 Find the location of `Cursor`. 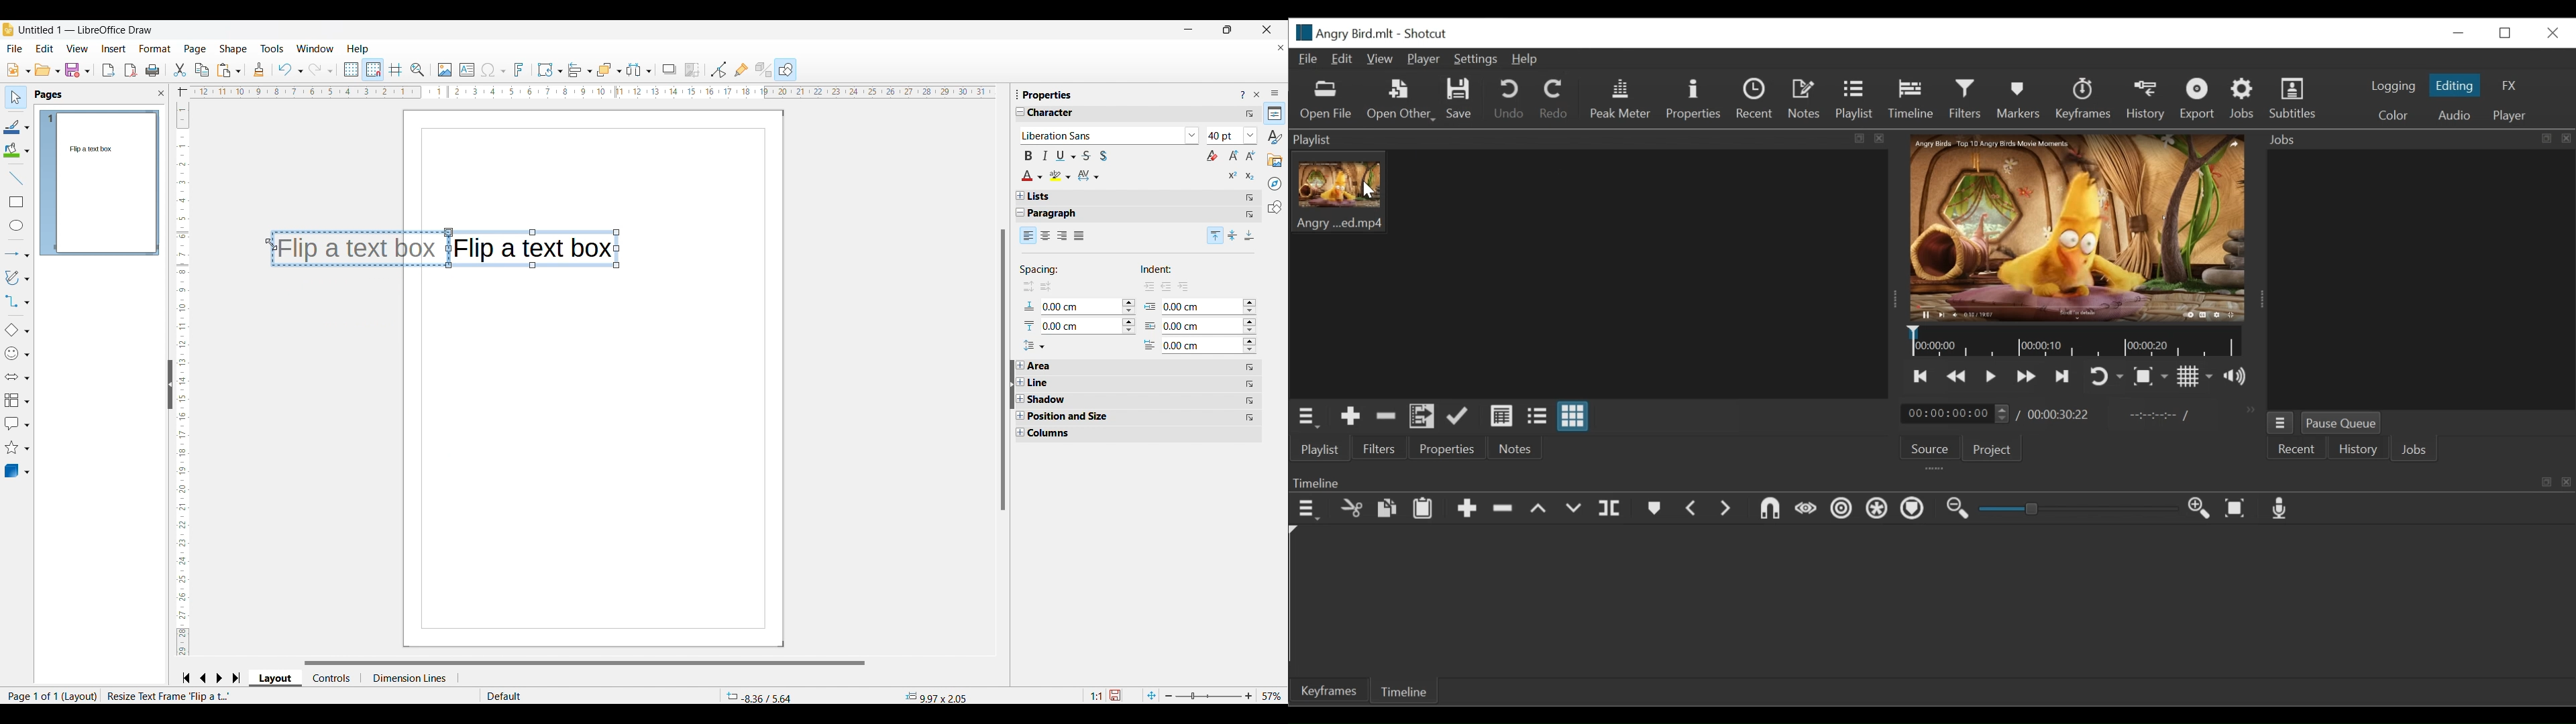

Cursor is located at coordinates (266, 241).